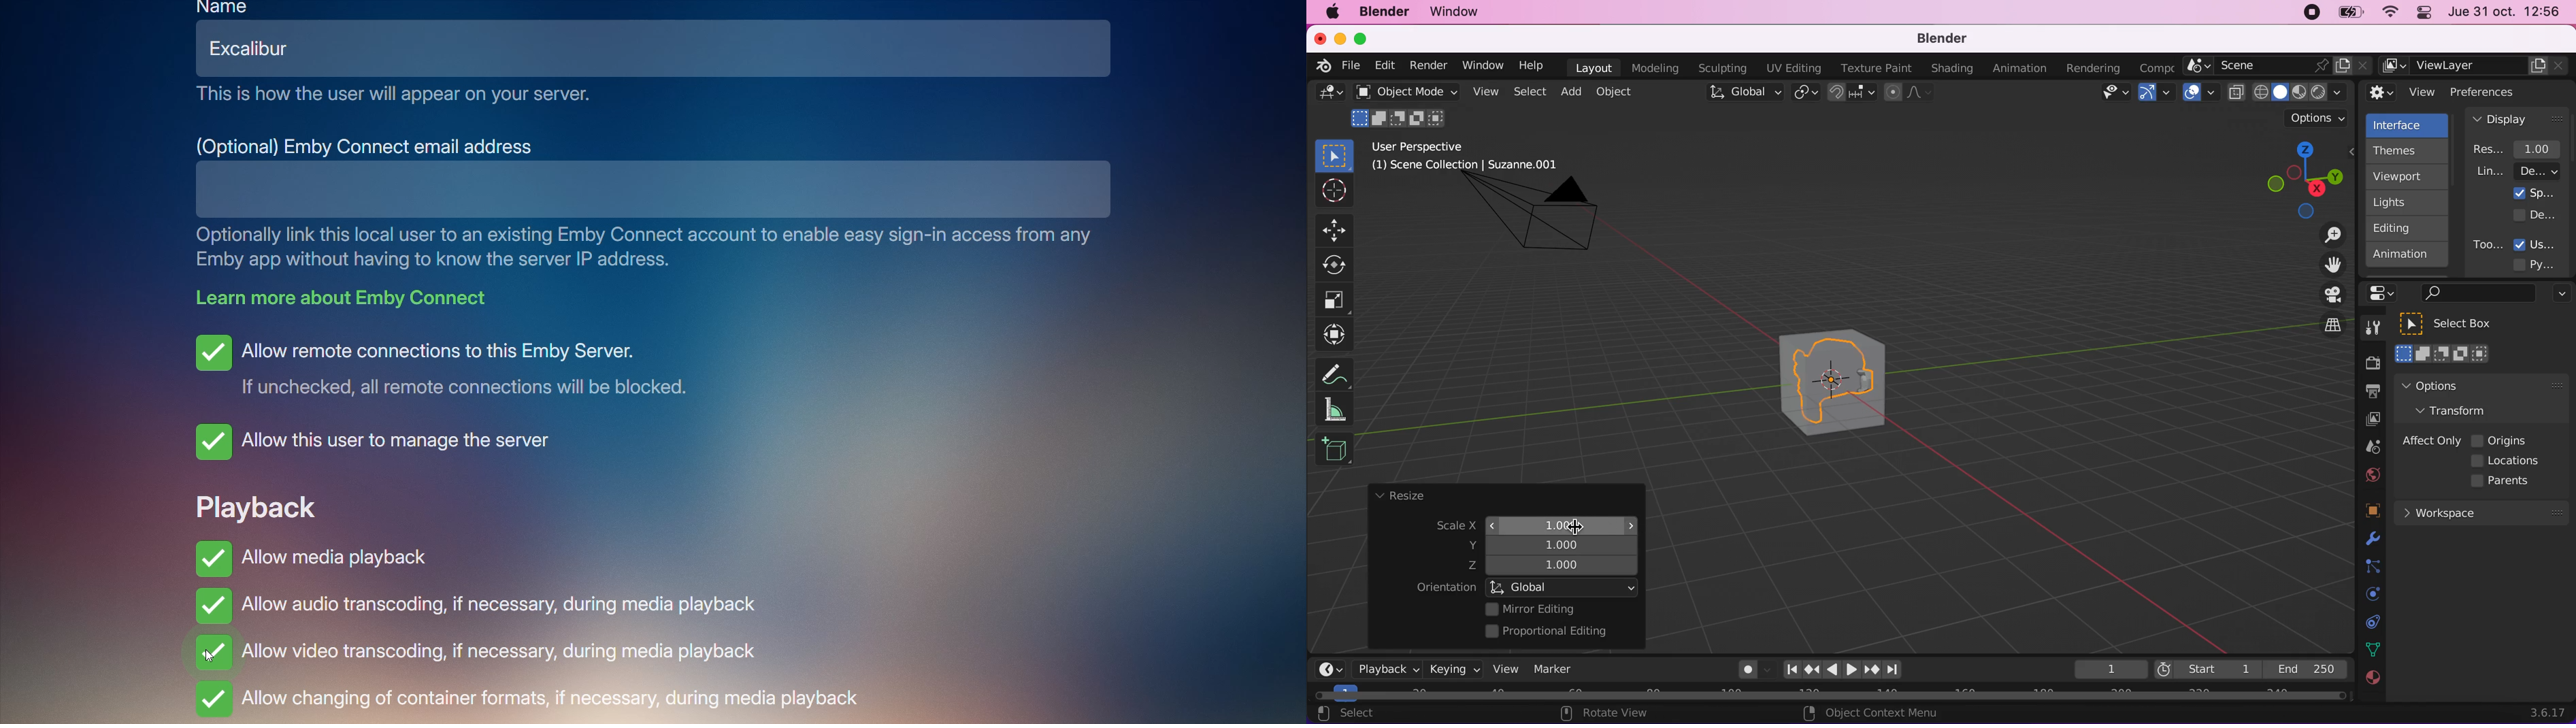 Image resolution: width=2576 pixels, height=728 pixels. What do you see at coordinates (1532, 65) in the screenshot?
I see `help` at bounding box center [1532, 65].